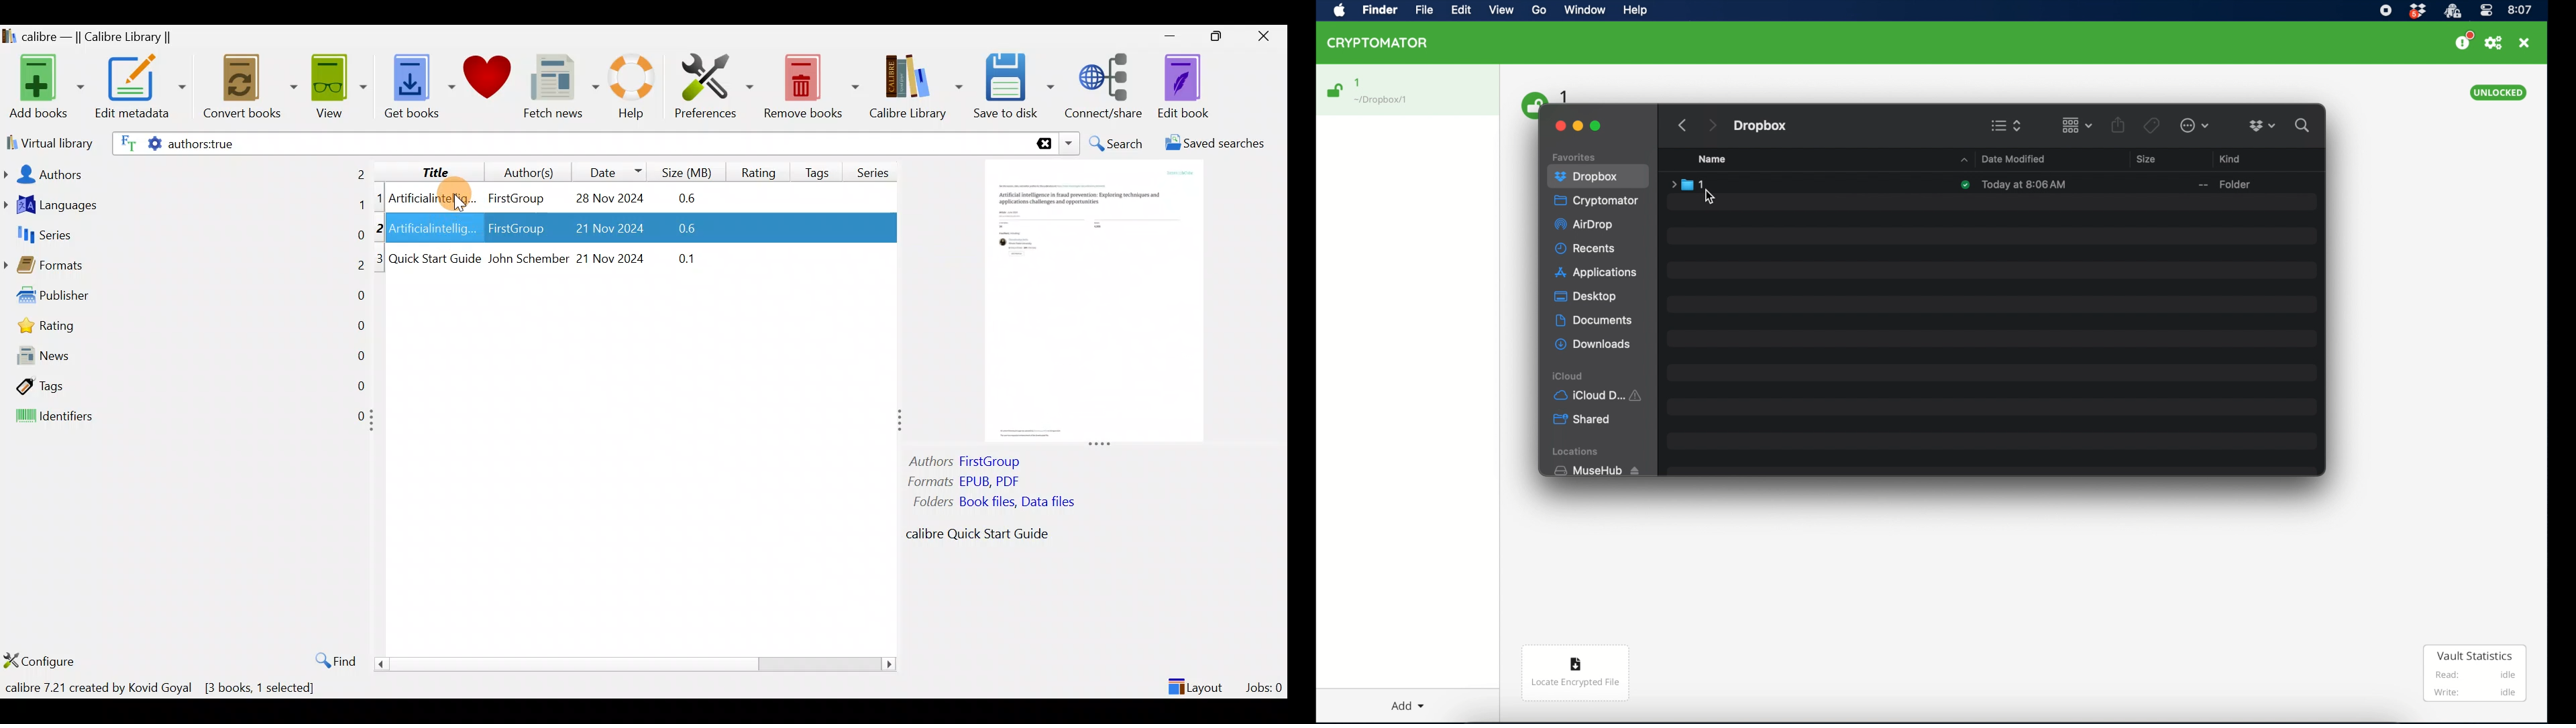 The height and width of the screenshot is (728, 2576). What do you see at coordinates (1597, 201) in the screenshot?
I see `cryptomator` at bounding box center [1597, 201].